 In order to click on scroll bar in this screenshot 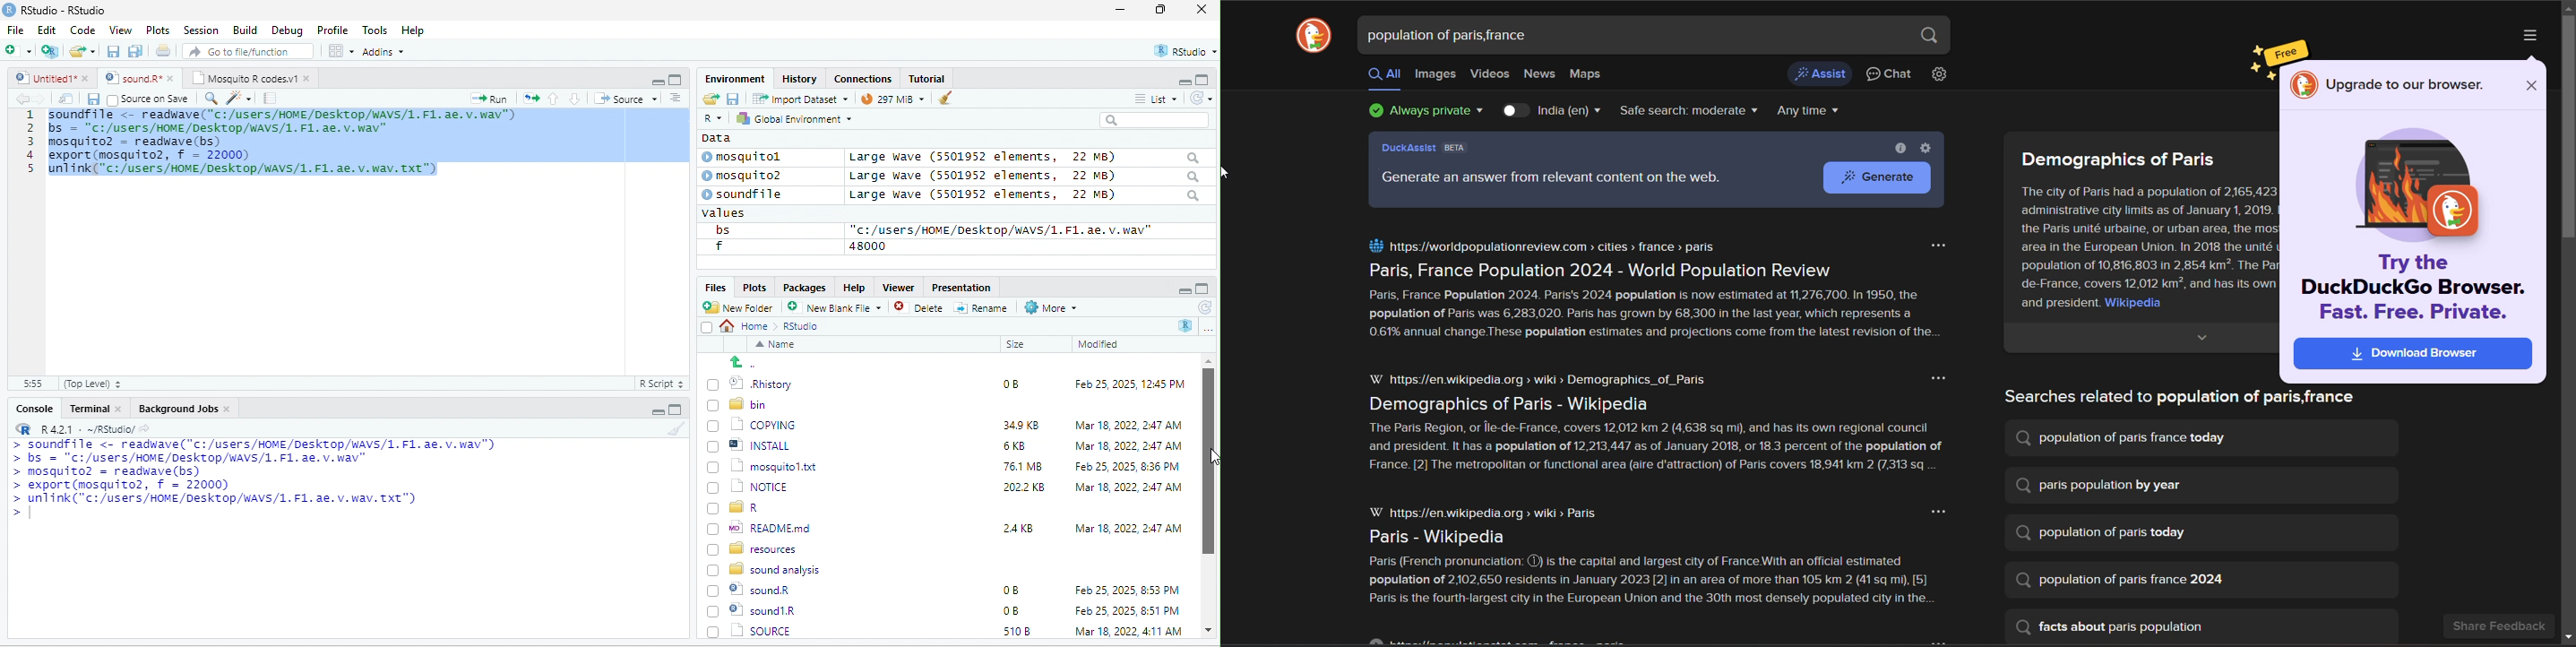, I will do `click(680, 239)`.